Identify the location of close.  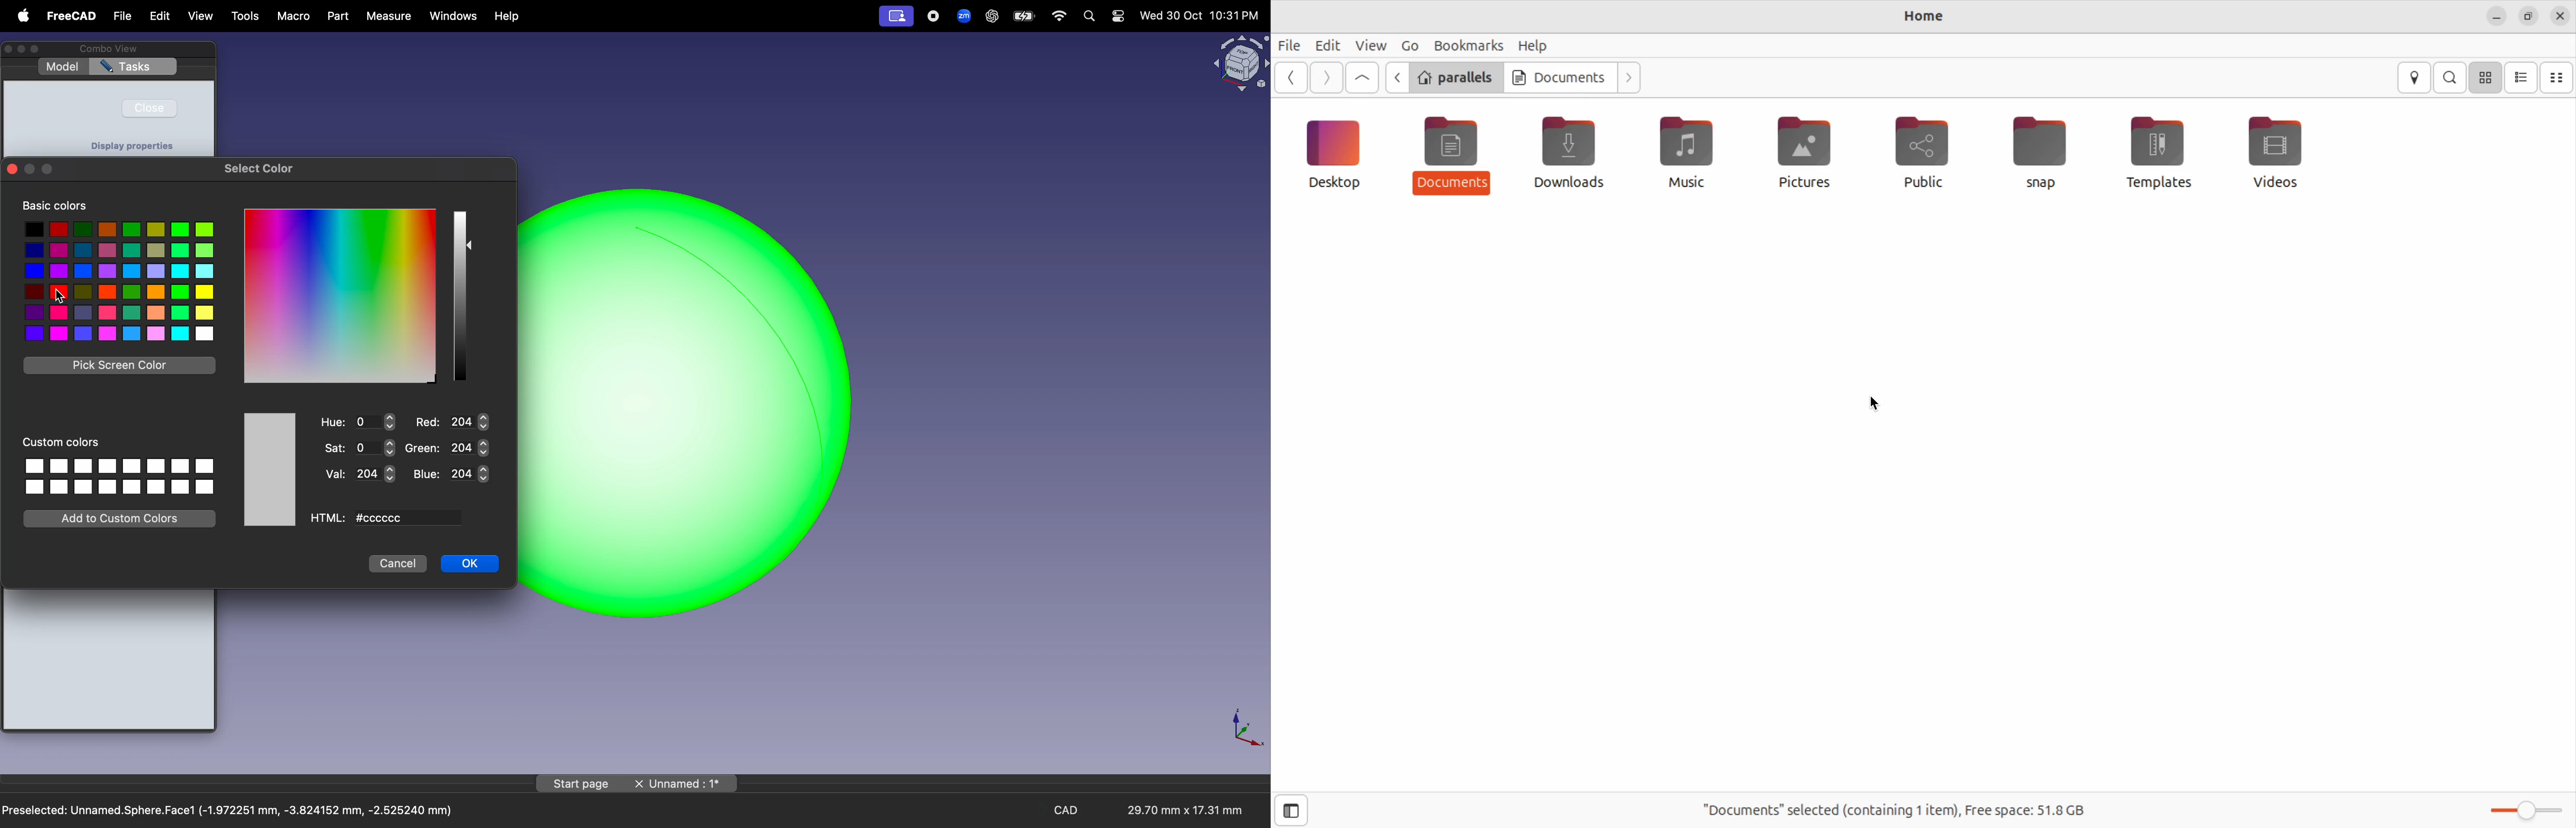
(149, 107).